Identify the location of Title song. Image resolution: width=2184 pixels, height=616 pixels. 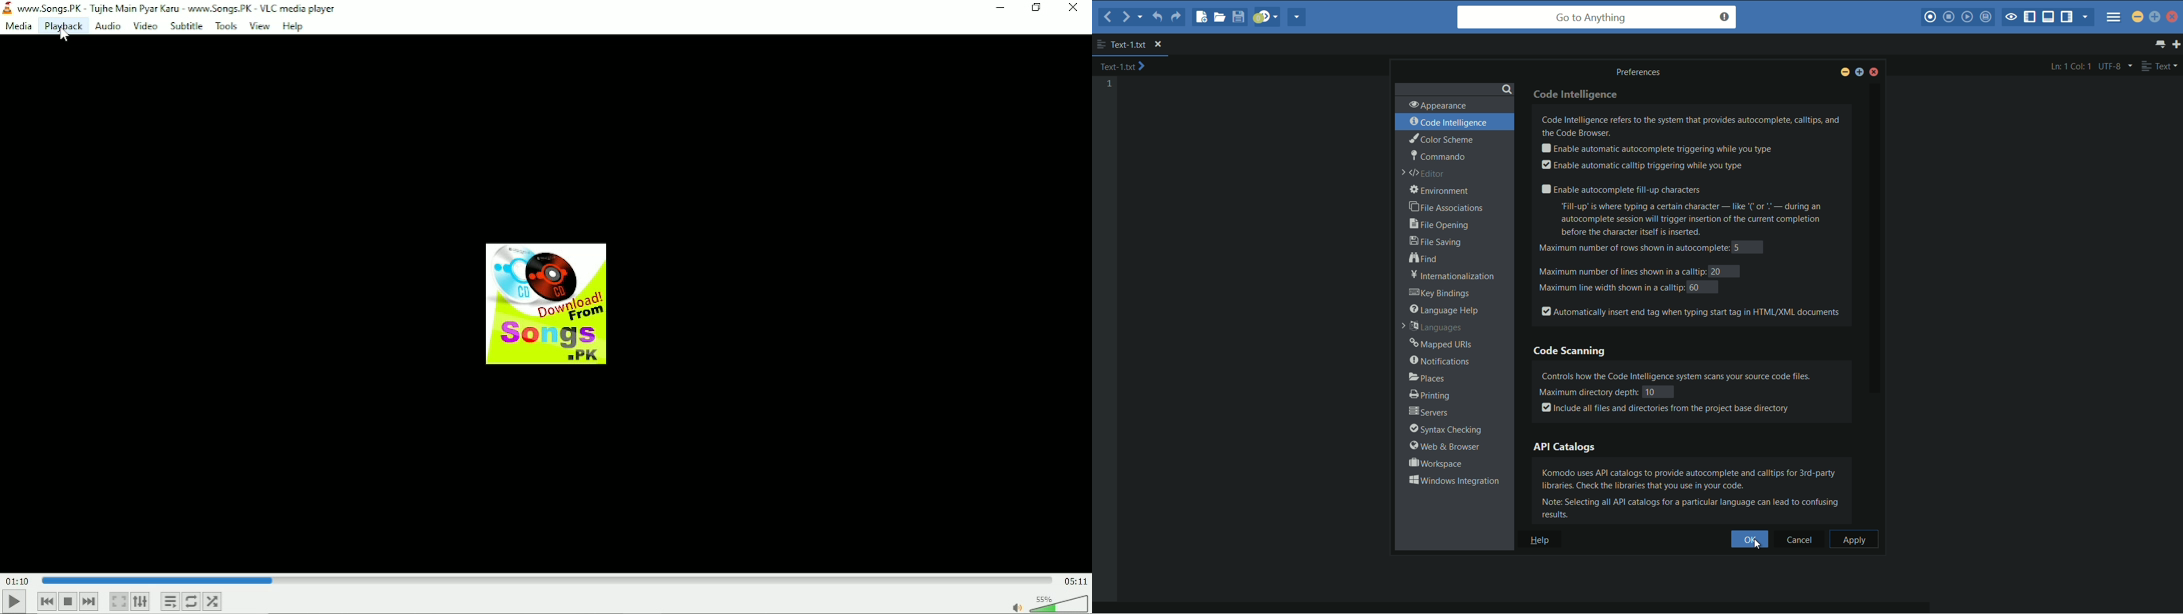
(183, 8).